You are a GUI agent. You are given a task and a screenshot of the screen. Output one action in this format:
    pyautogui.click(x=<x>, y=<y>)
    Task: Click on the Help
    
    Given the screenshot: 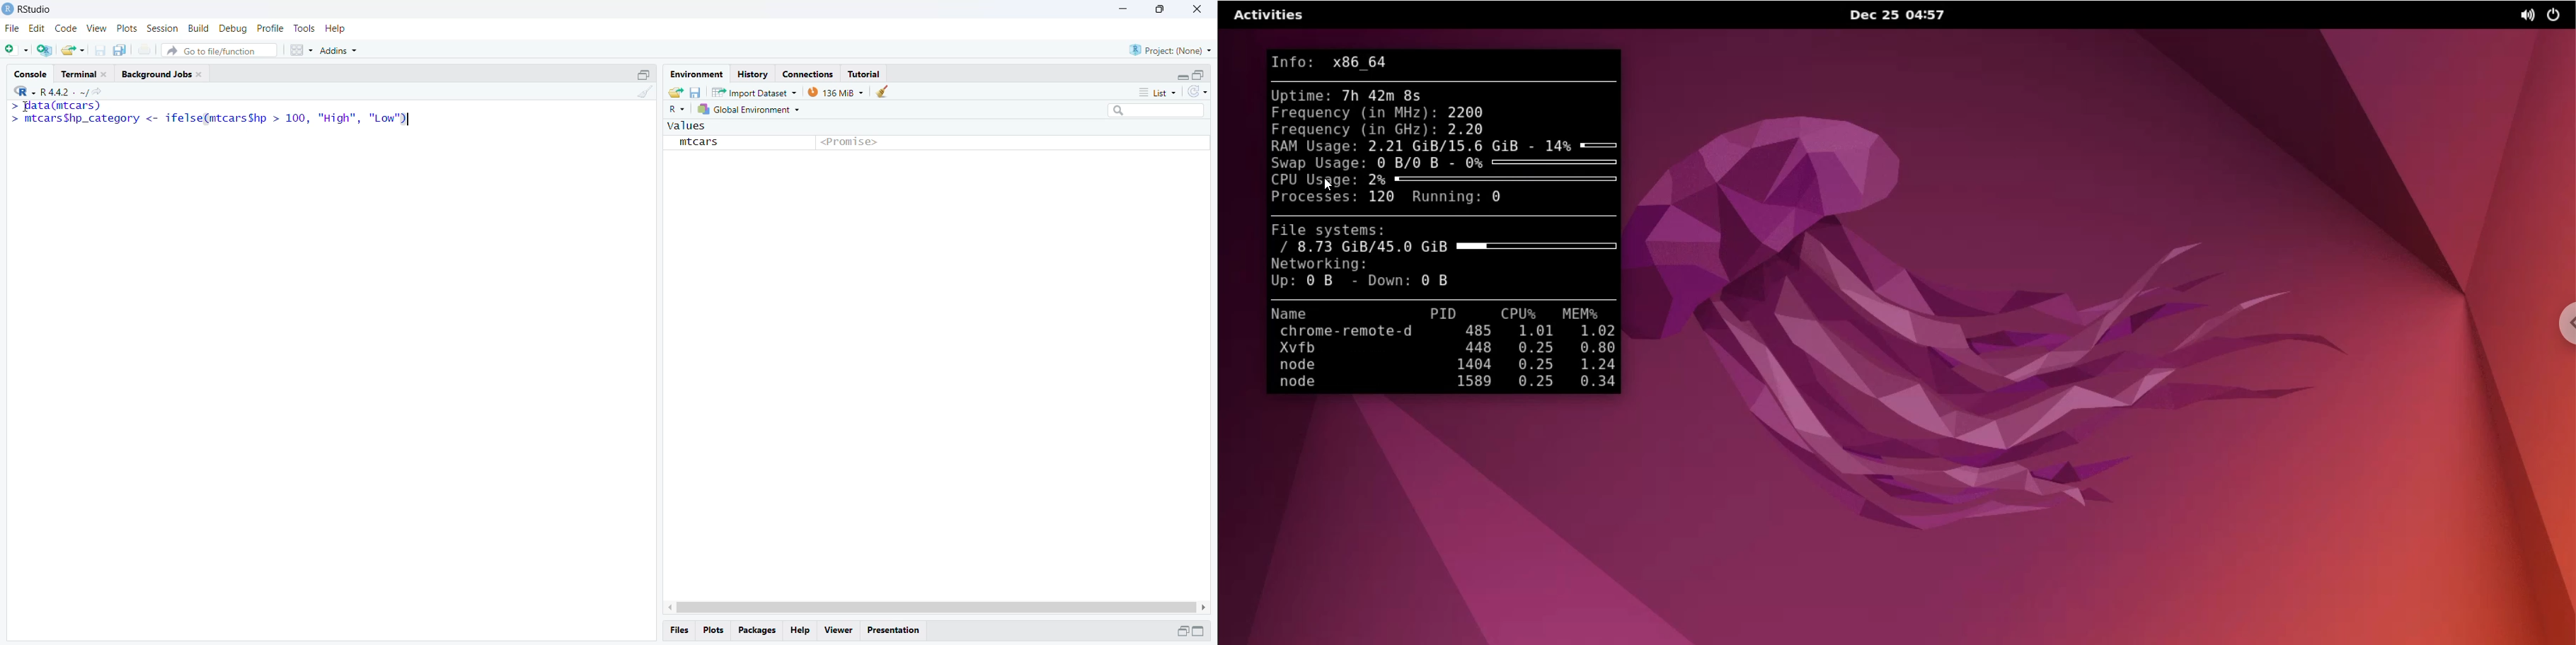 What is the action you would take?
    pyautogui.click(x=802, y=630)
    